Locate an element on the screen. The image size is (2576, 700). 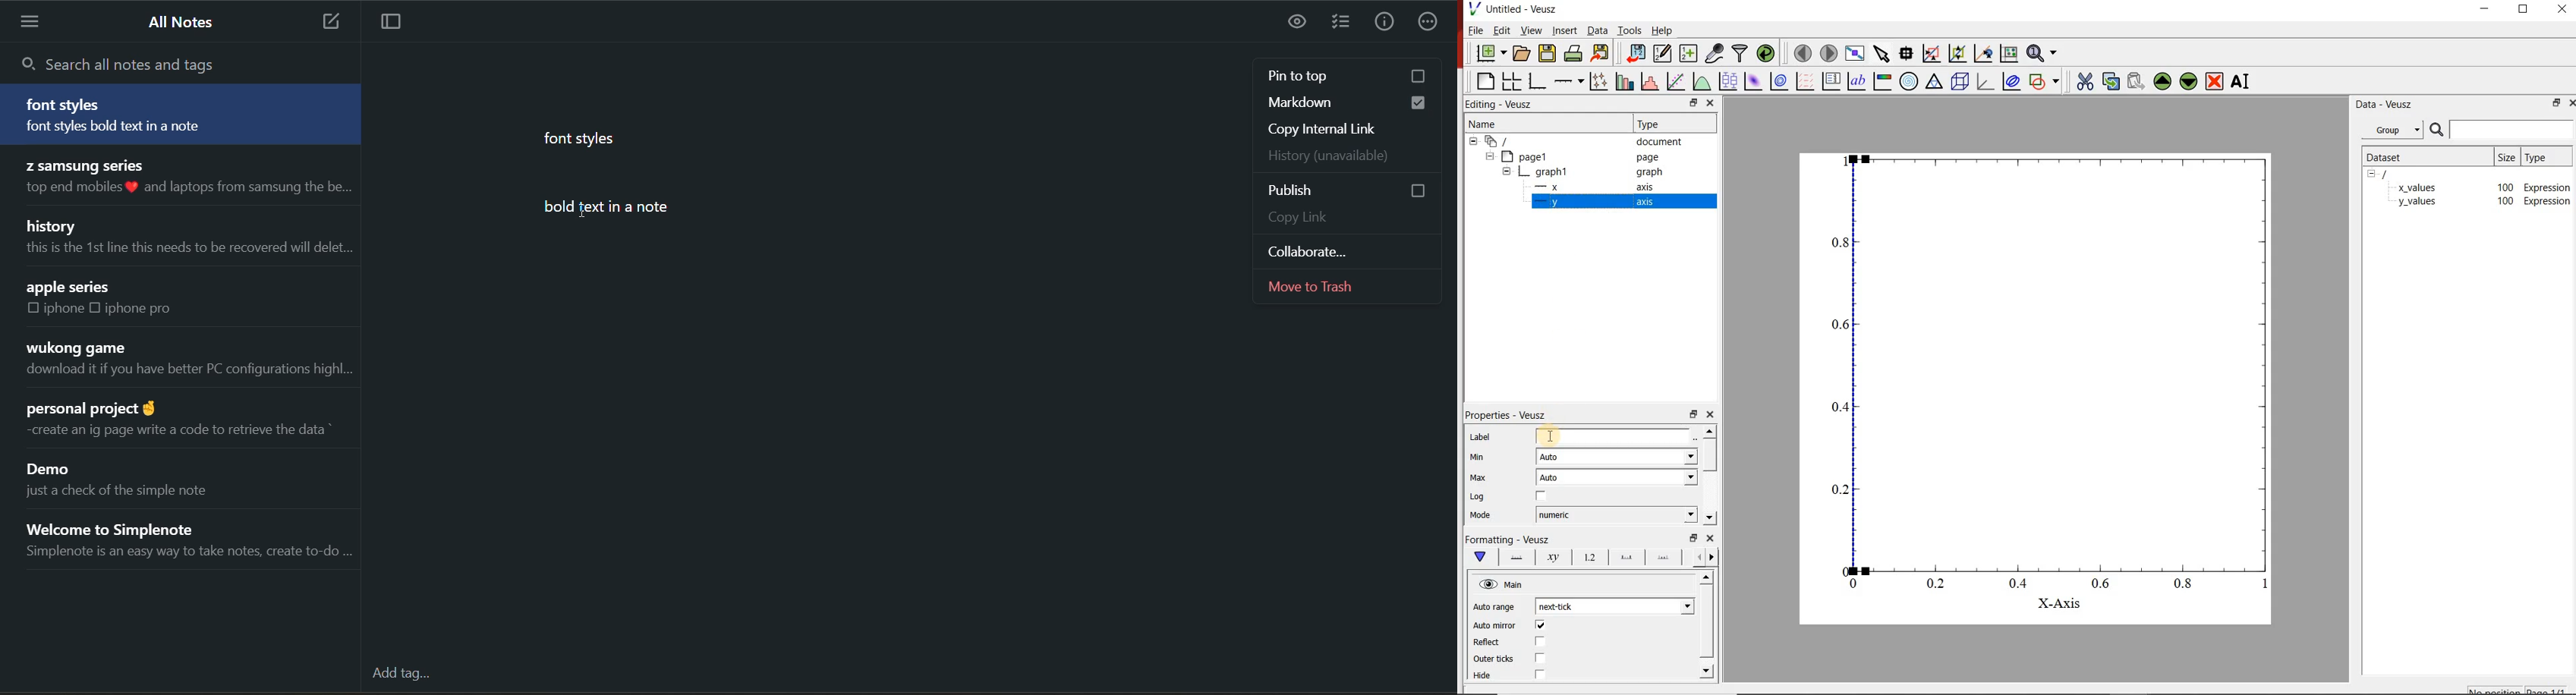
min is located at coordinates (1477, 461).